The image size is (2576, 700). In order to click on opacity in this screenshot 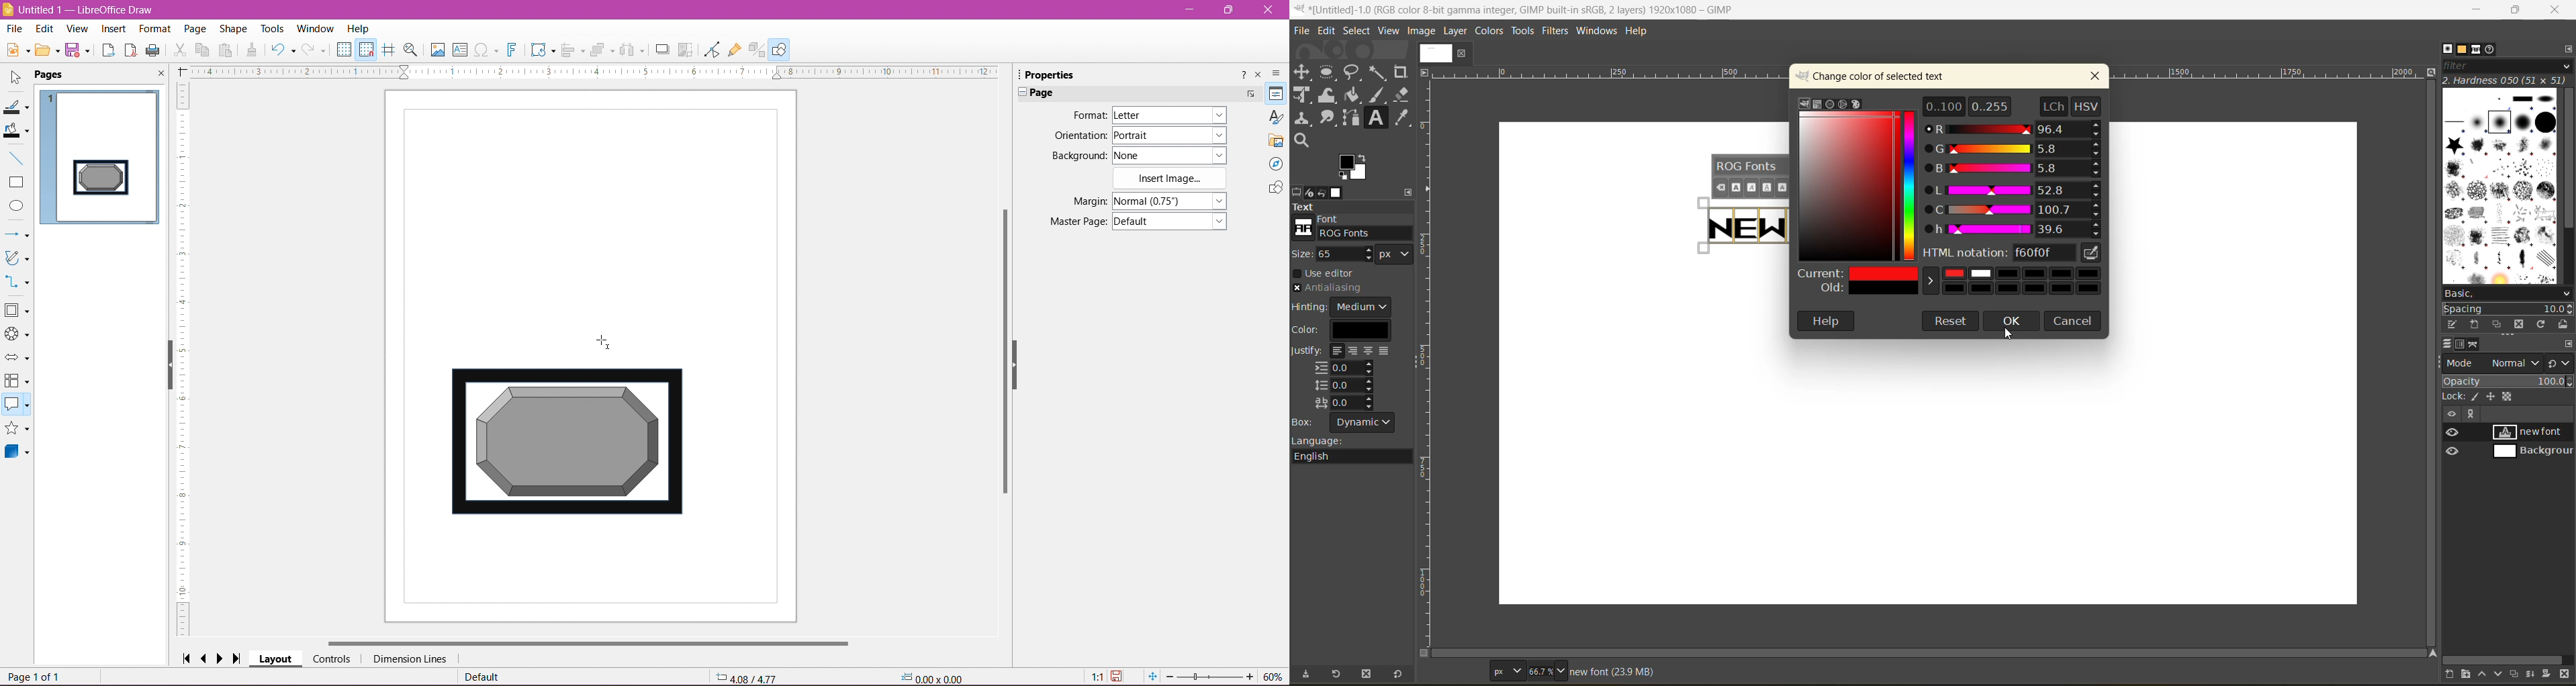, I will do `click(2508, 383)`.